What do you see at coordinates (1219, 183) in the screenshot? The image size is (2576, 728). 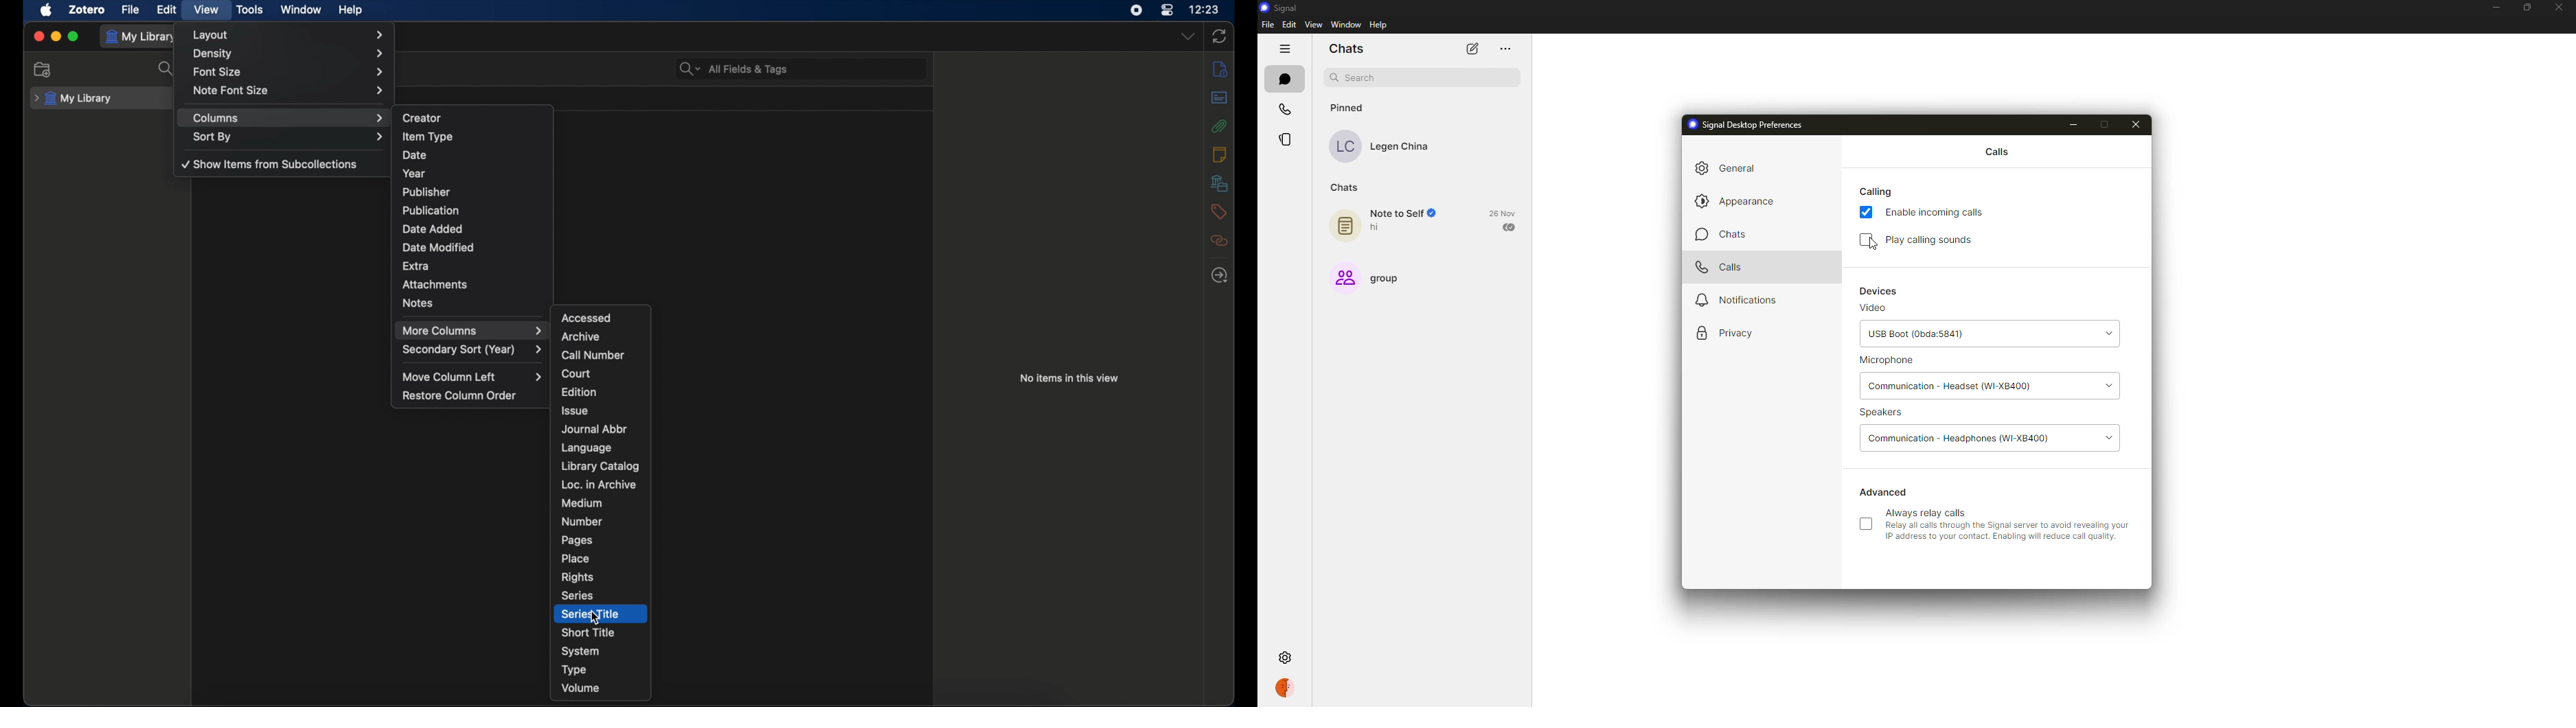 I see `libraries` at bounding box center [1219, 183].